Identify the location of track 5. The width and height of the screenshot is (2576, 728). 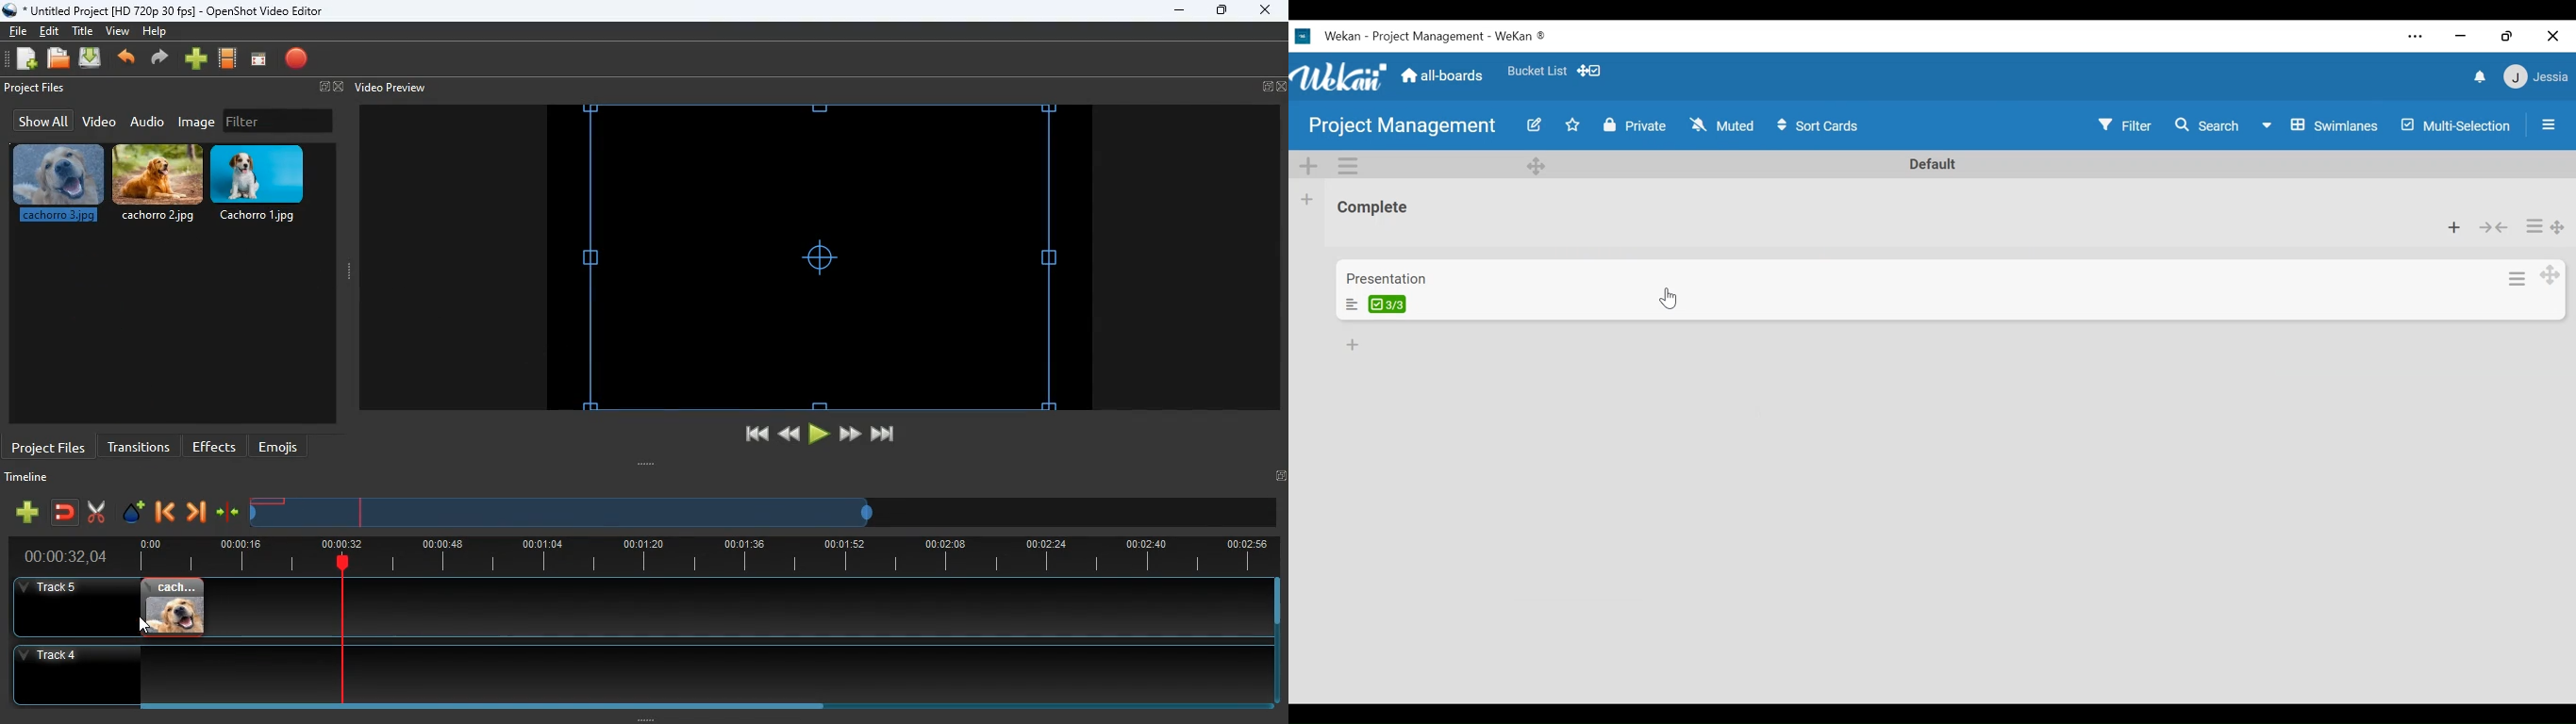
(53, 588).